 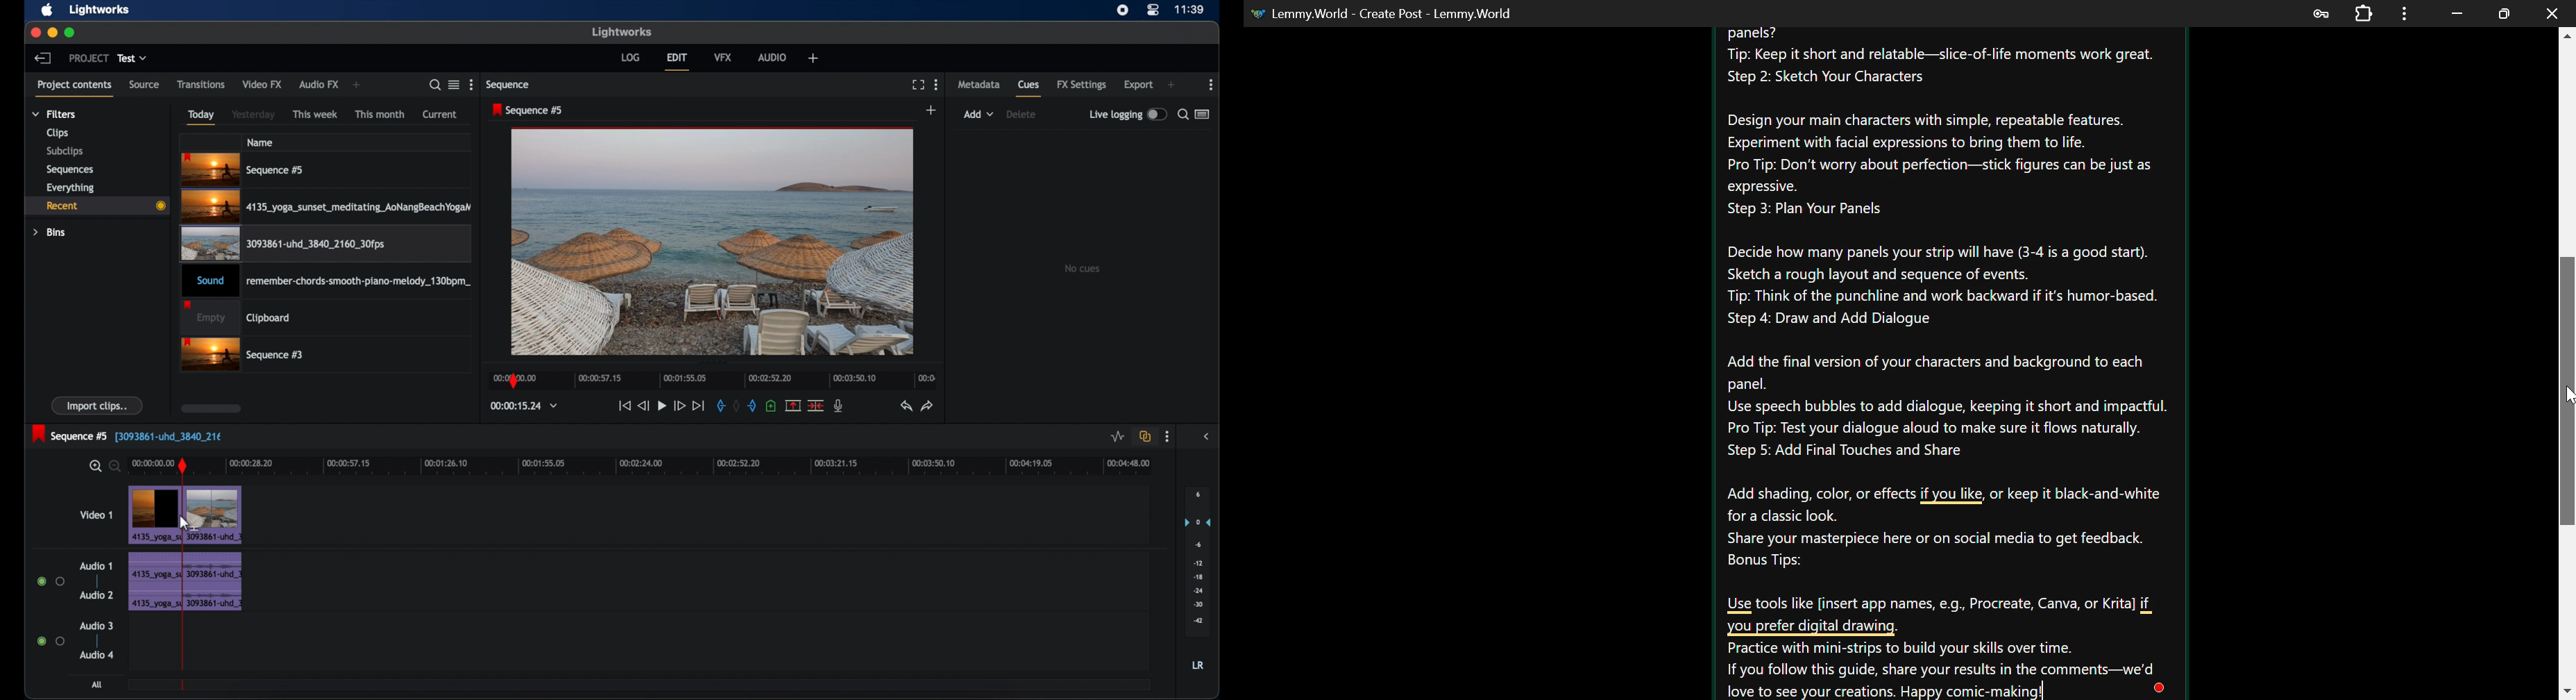 What do you see at coordinates (1197, 561) in the screenshot?
I see `set audio output levels` at bounding box center [1197, 561].